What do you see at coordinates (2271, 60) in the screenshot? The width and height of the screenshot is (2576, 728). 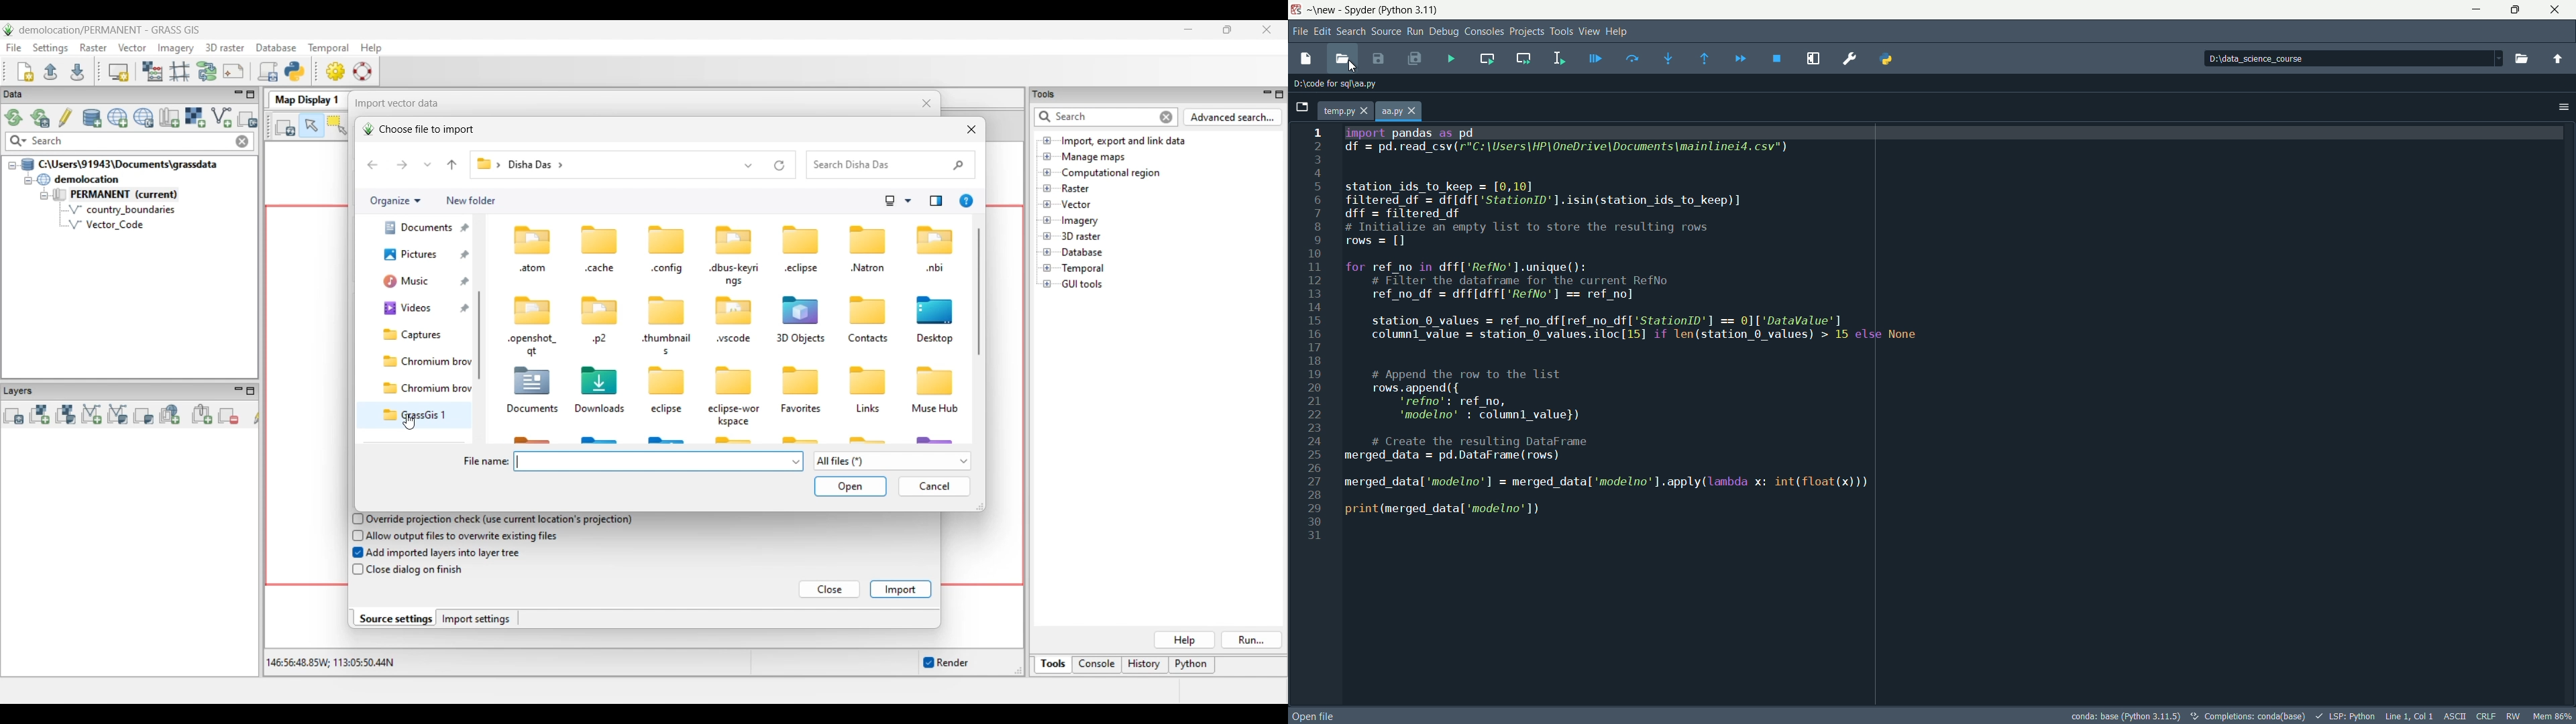 I see `D:\data_science_course.` at bounding box center [2271, 60].